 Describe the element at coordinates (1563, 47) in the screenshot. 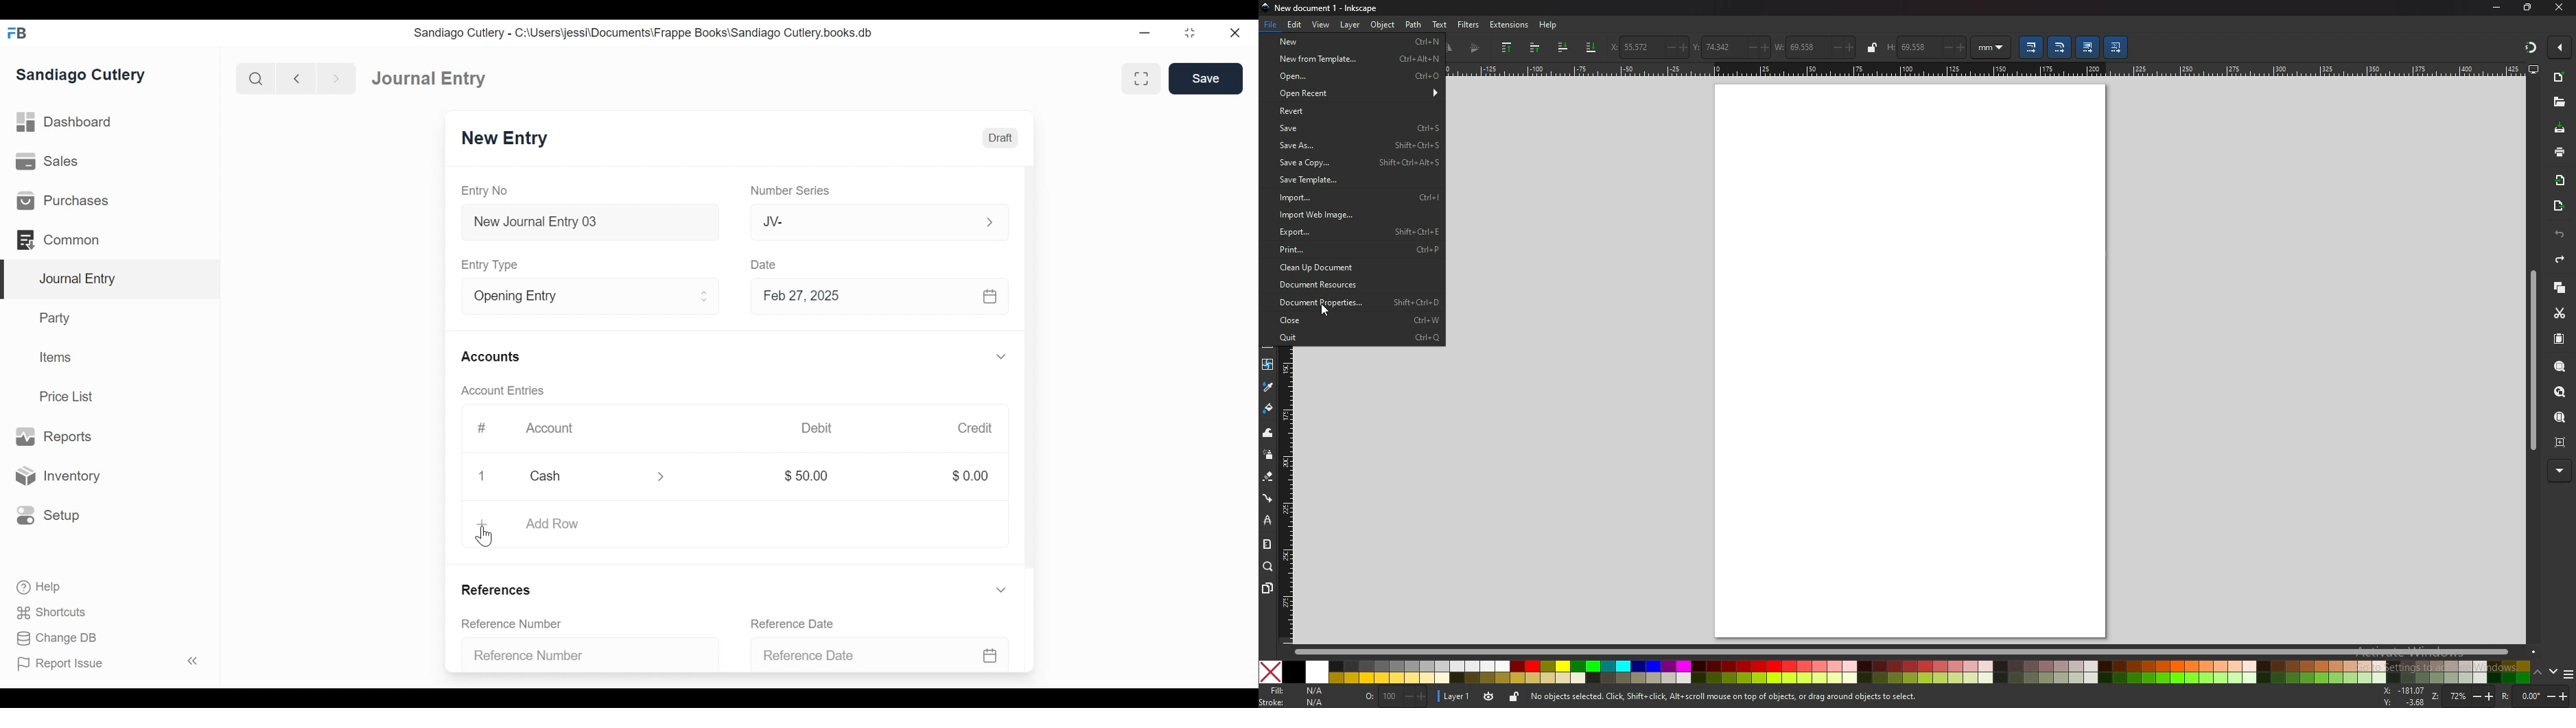

I see `lower selection to one step` at that location.